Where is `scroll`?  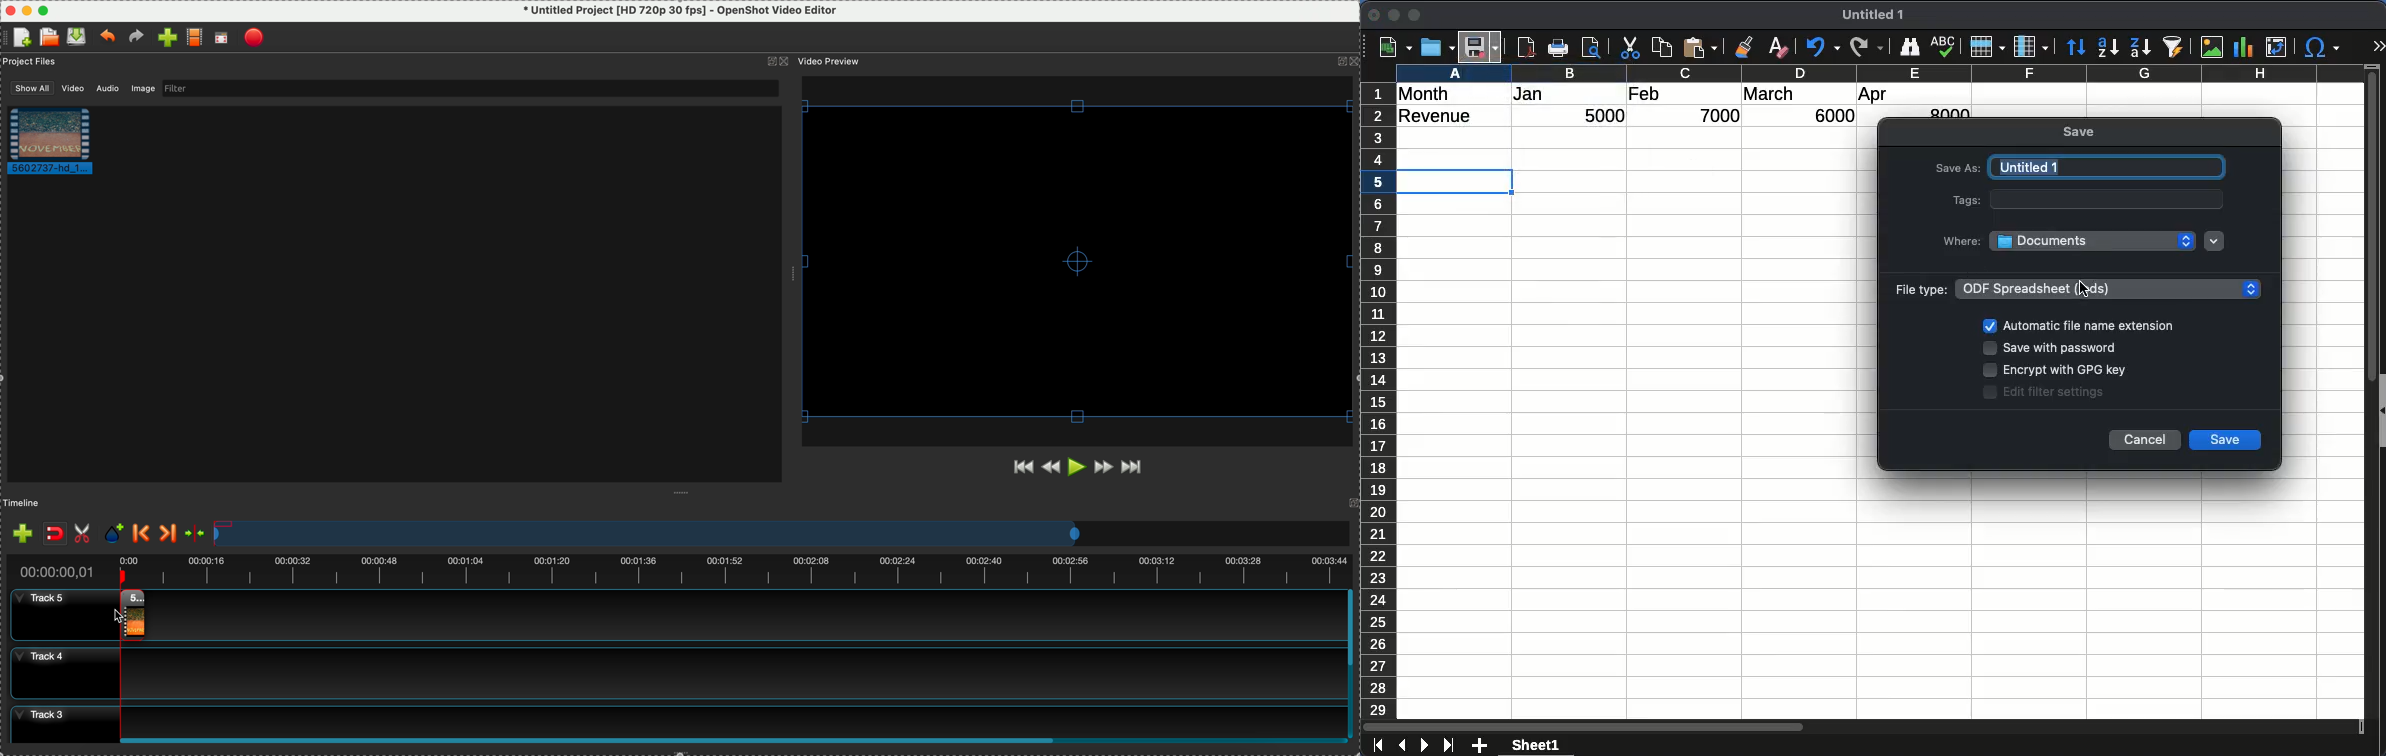 scroll is located at coordinates (2364, 402).